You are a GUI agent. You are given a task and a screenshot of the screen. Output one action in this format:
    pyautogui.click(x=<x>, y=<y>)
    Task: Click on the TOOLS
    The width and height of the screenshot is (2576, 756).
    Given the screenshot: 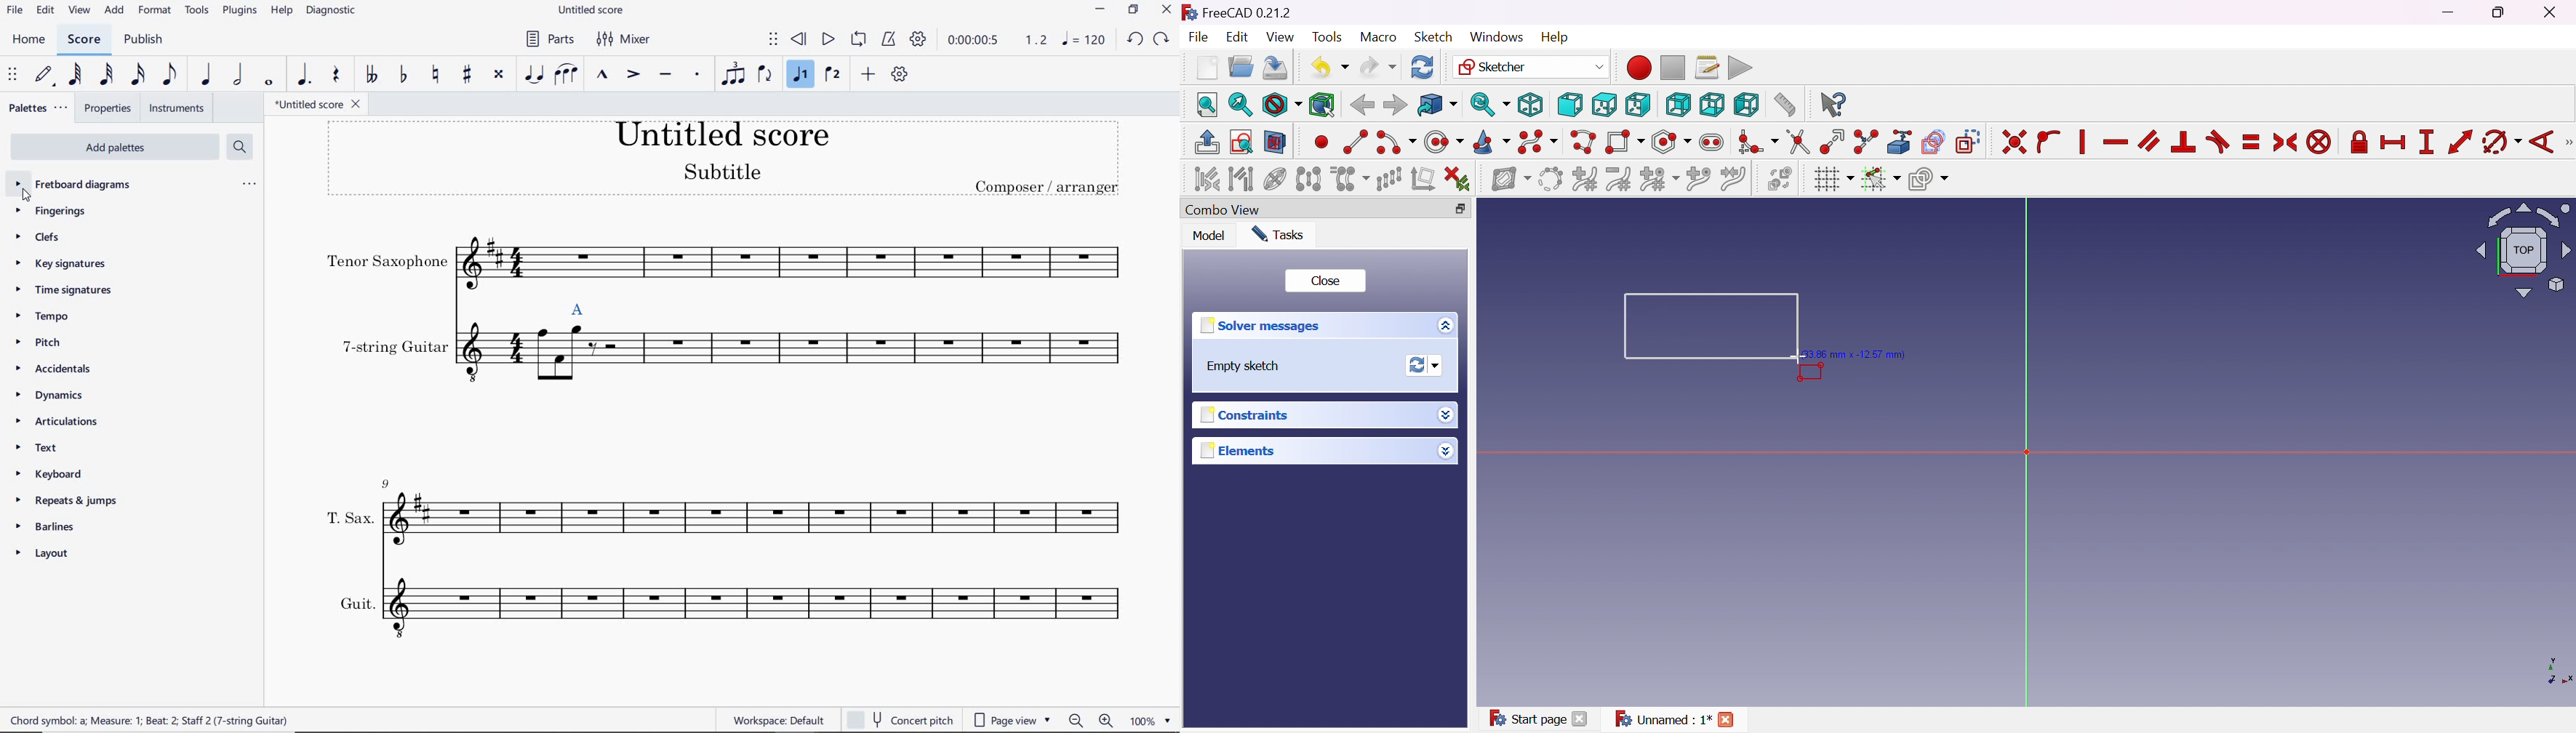 What is the action you would take?
    pyautogui.click(x=198, y=11)
    